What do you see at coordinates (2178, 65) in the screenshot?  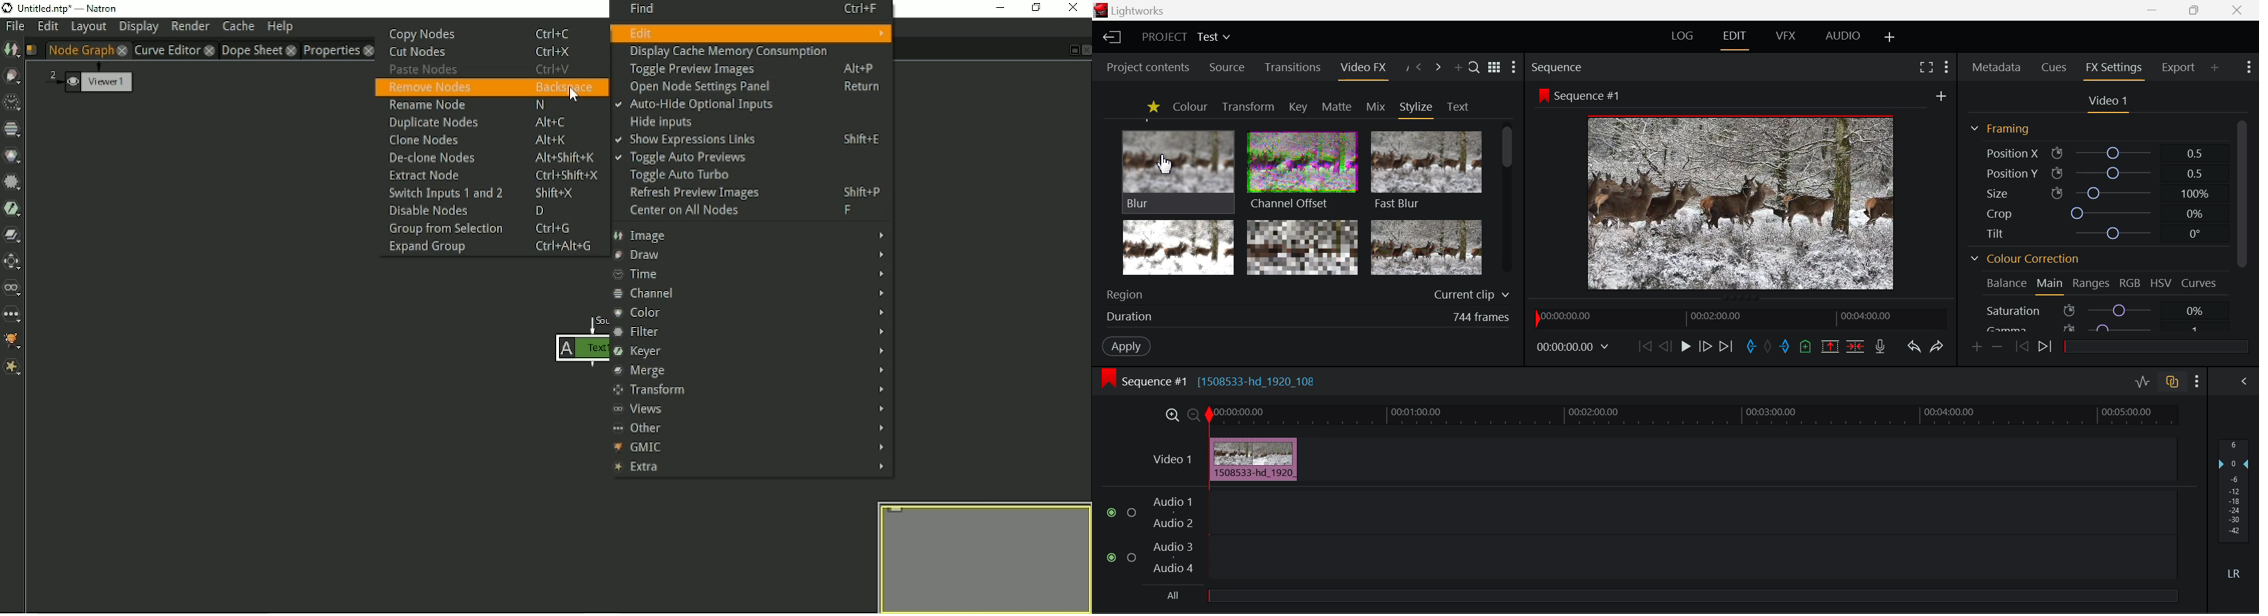 I see `Export` at bounding box center [2178, 65].